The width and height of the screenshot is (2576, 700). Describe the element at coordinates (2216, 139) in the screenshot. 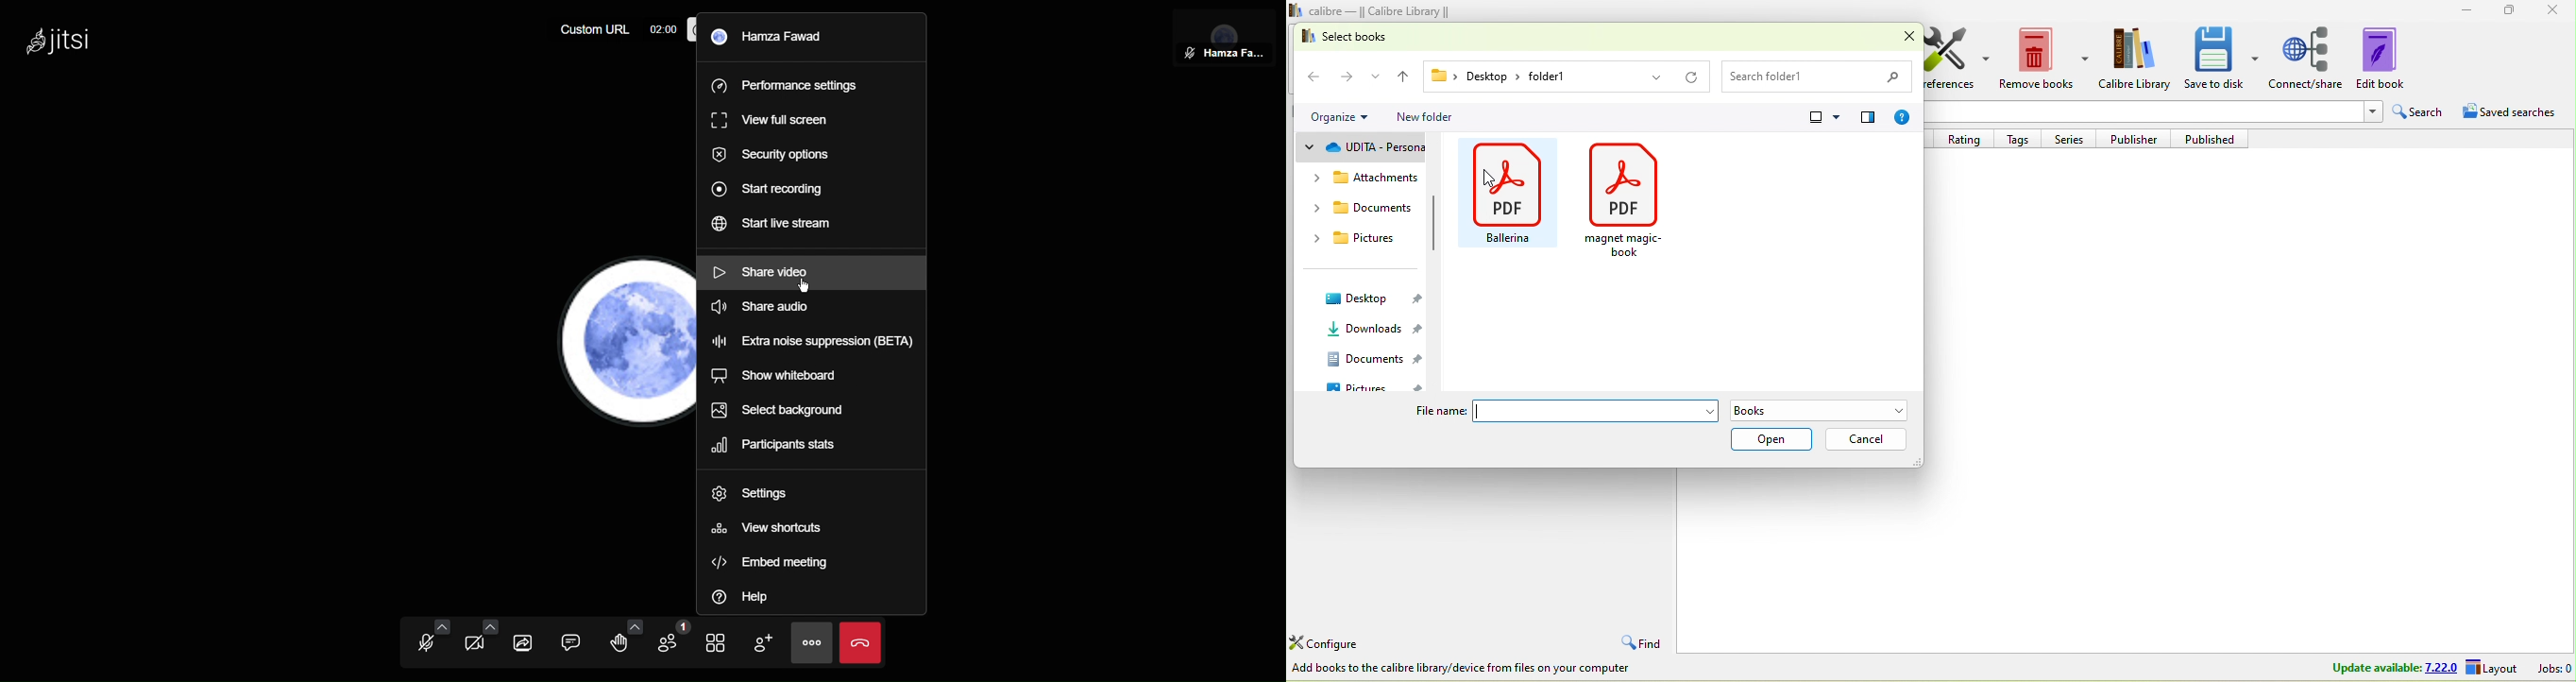

I see `published` at that location.